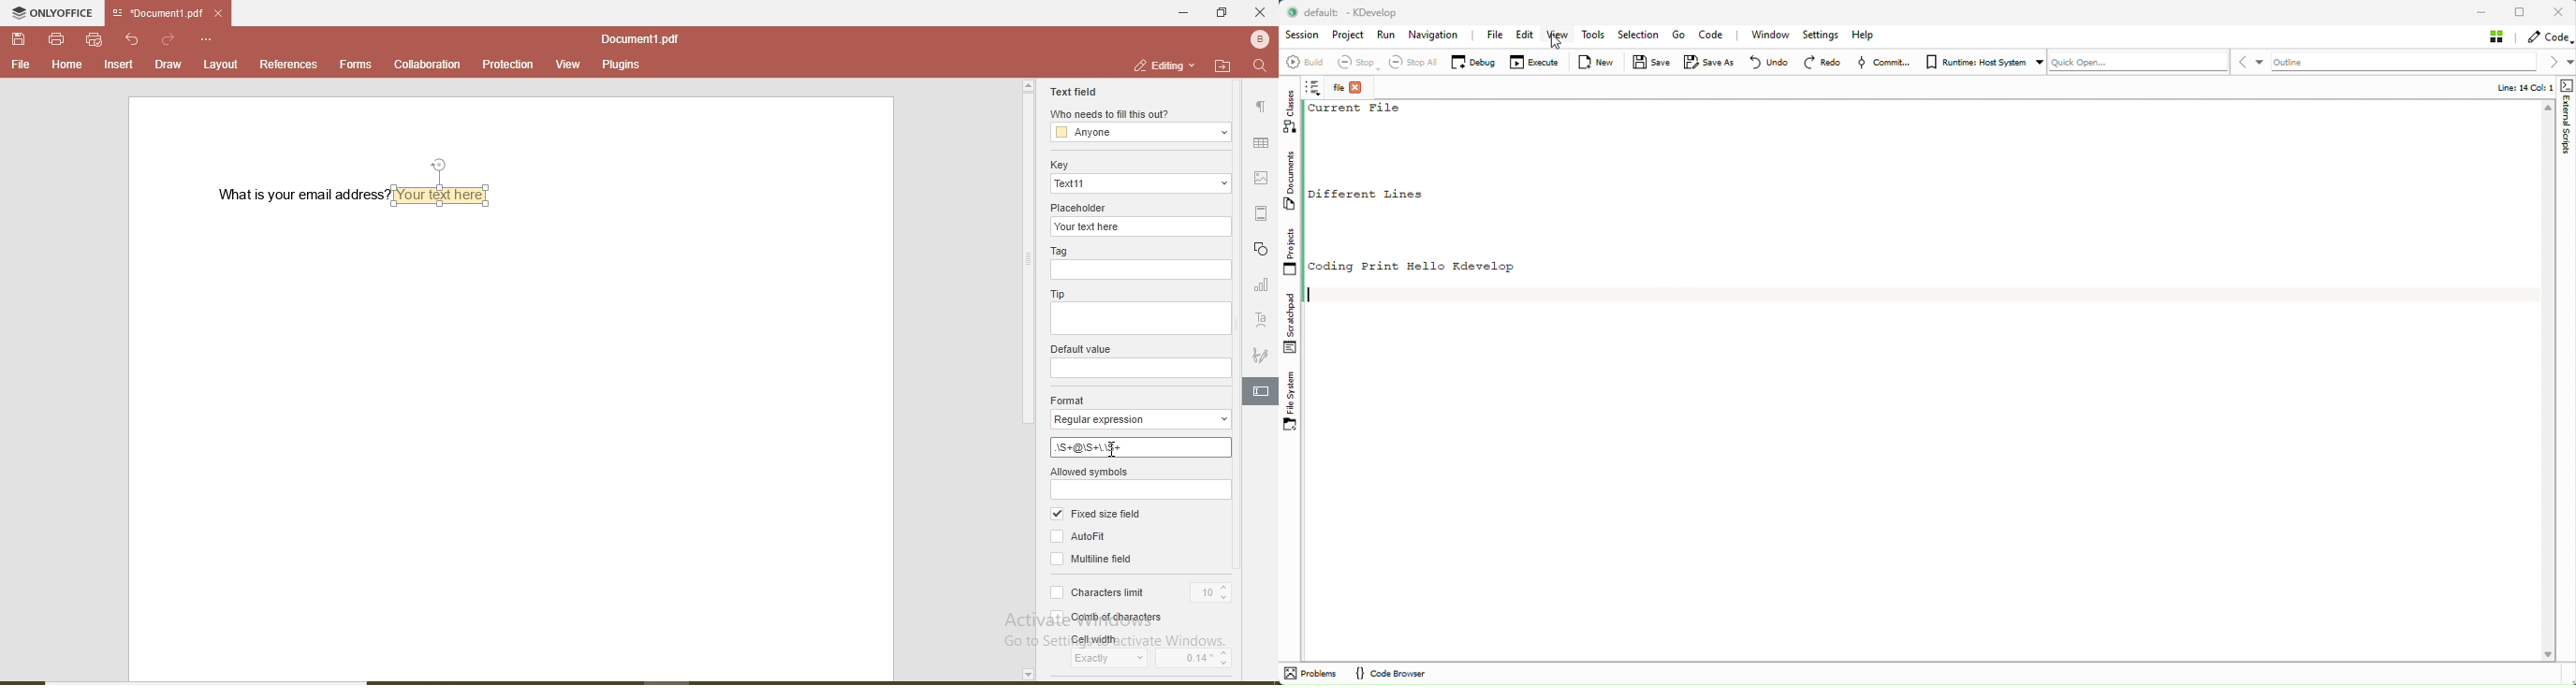 The height and width of the screenshot is (700, 2576). I want to click on cell width, so click(1103, 638).